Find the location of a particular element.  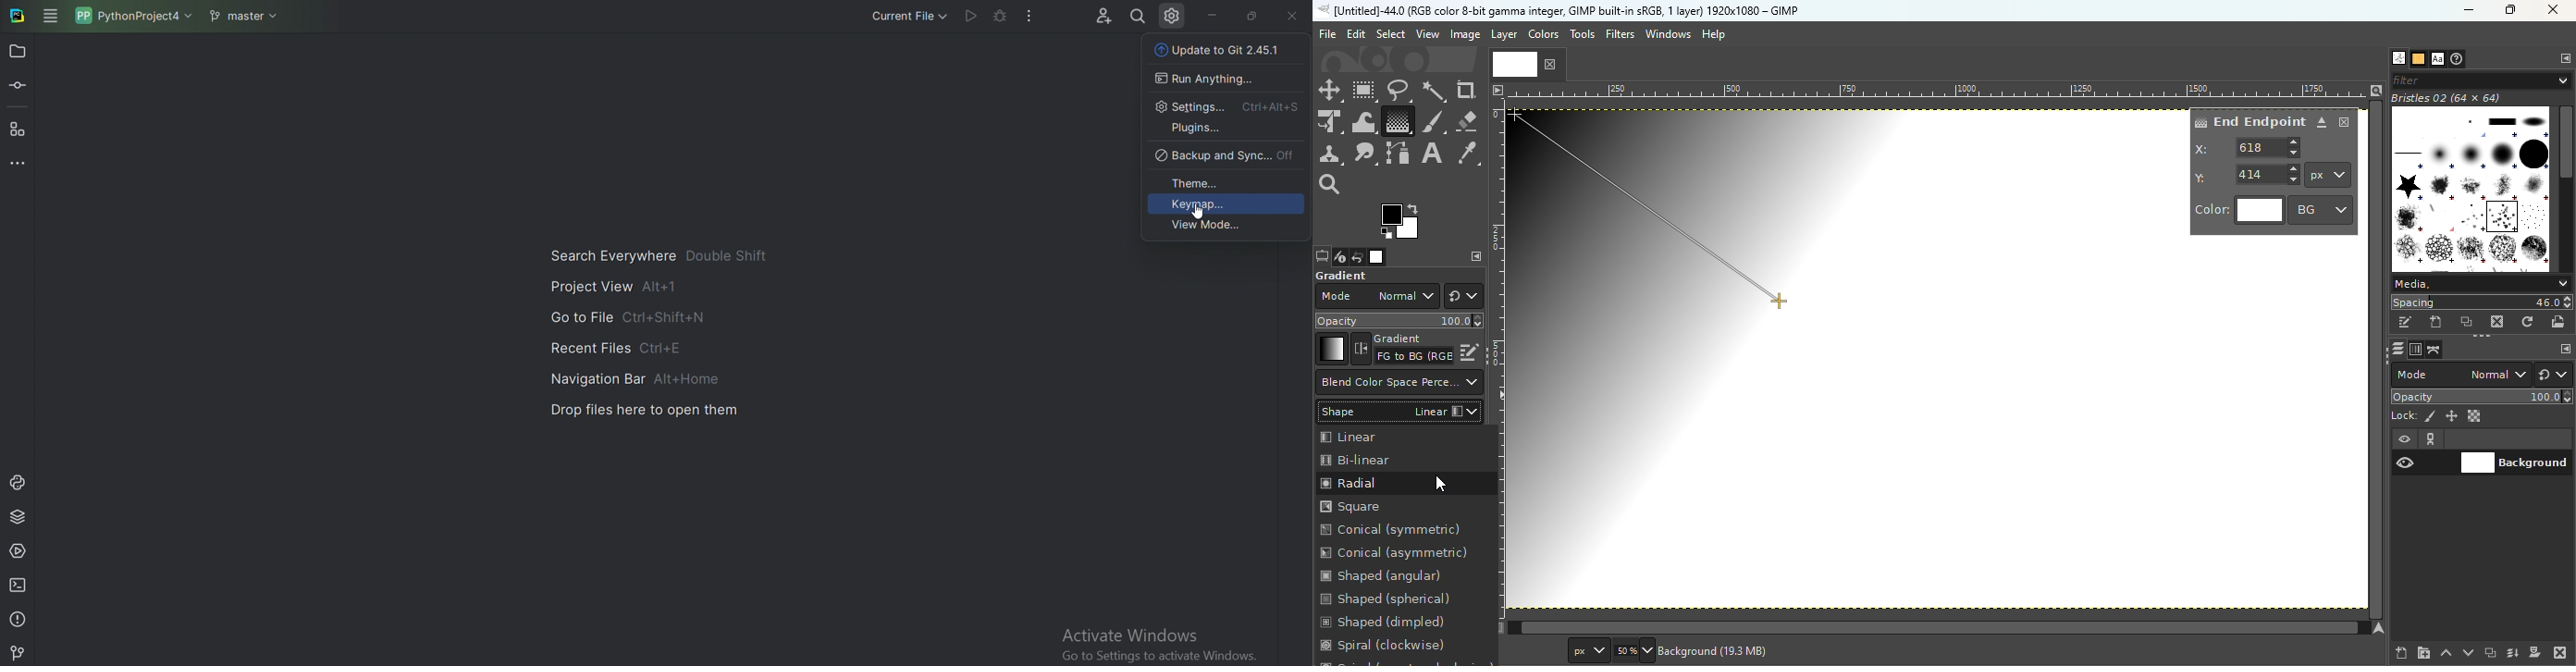

Delete this brush is located at coordinates (2498, 321).